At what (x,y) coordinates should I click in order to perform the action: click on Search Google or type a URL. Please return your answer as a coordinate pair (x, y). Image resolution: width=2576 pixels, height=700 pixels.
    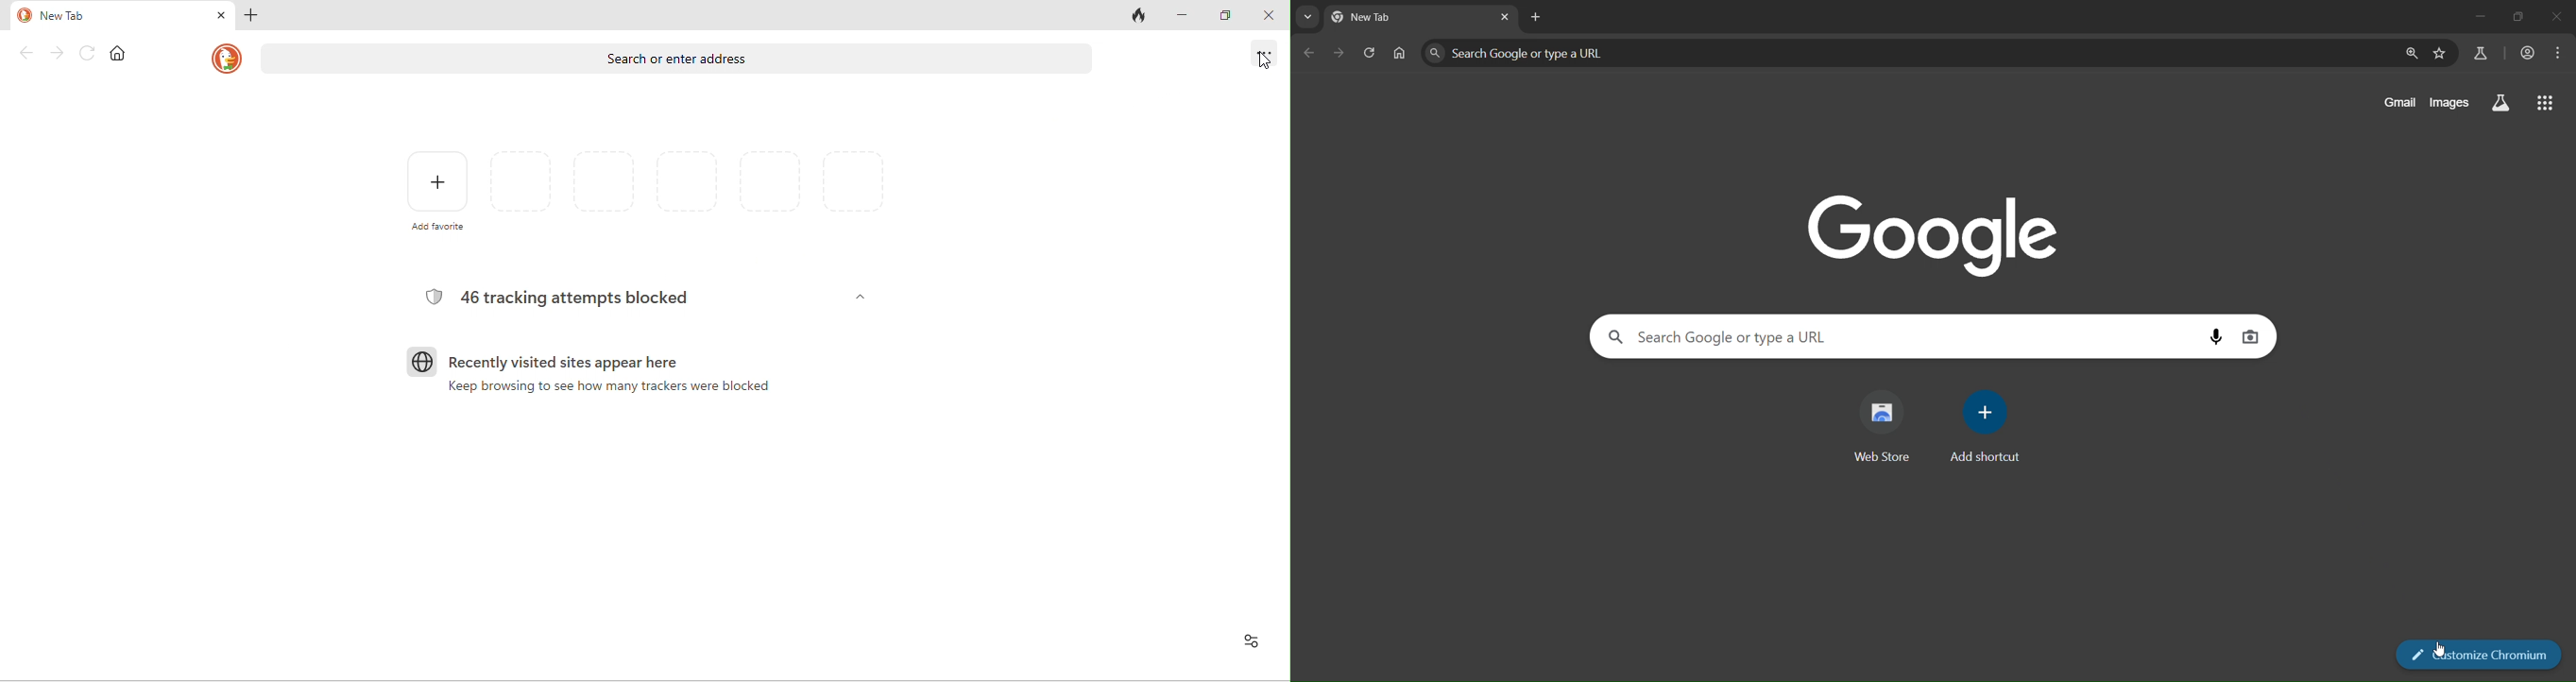
    Looking at the image, I should click on (1904, 336).